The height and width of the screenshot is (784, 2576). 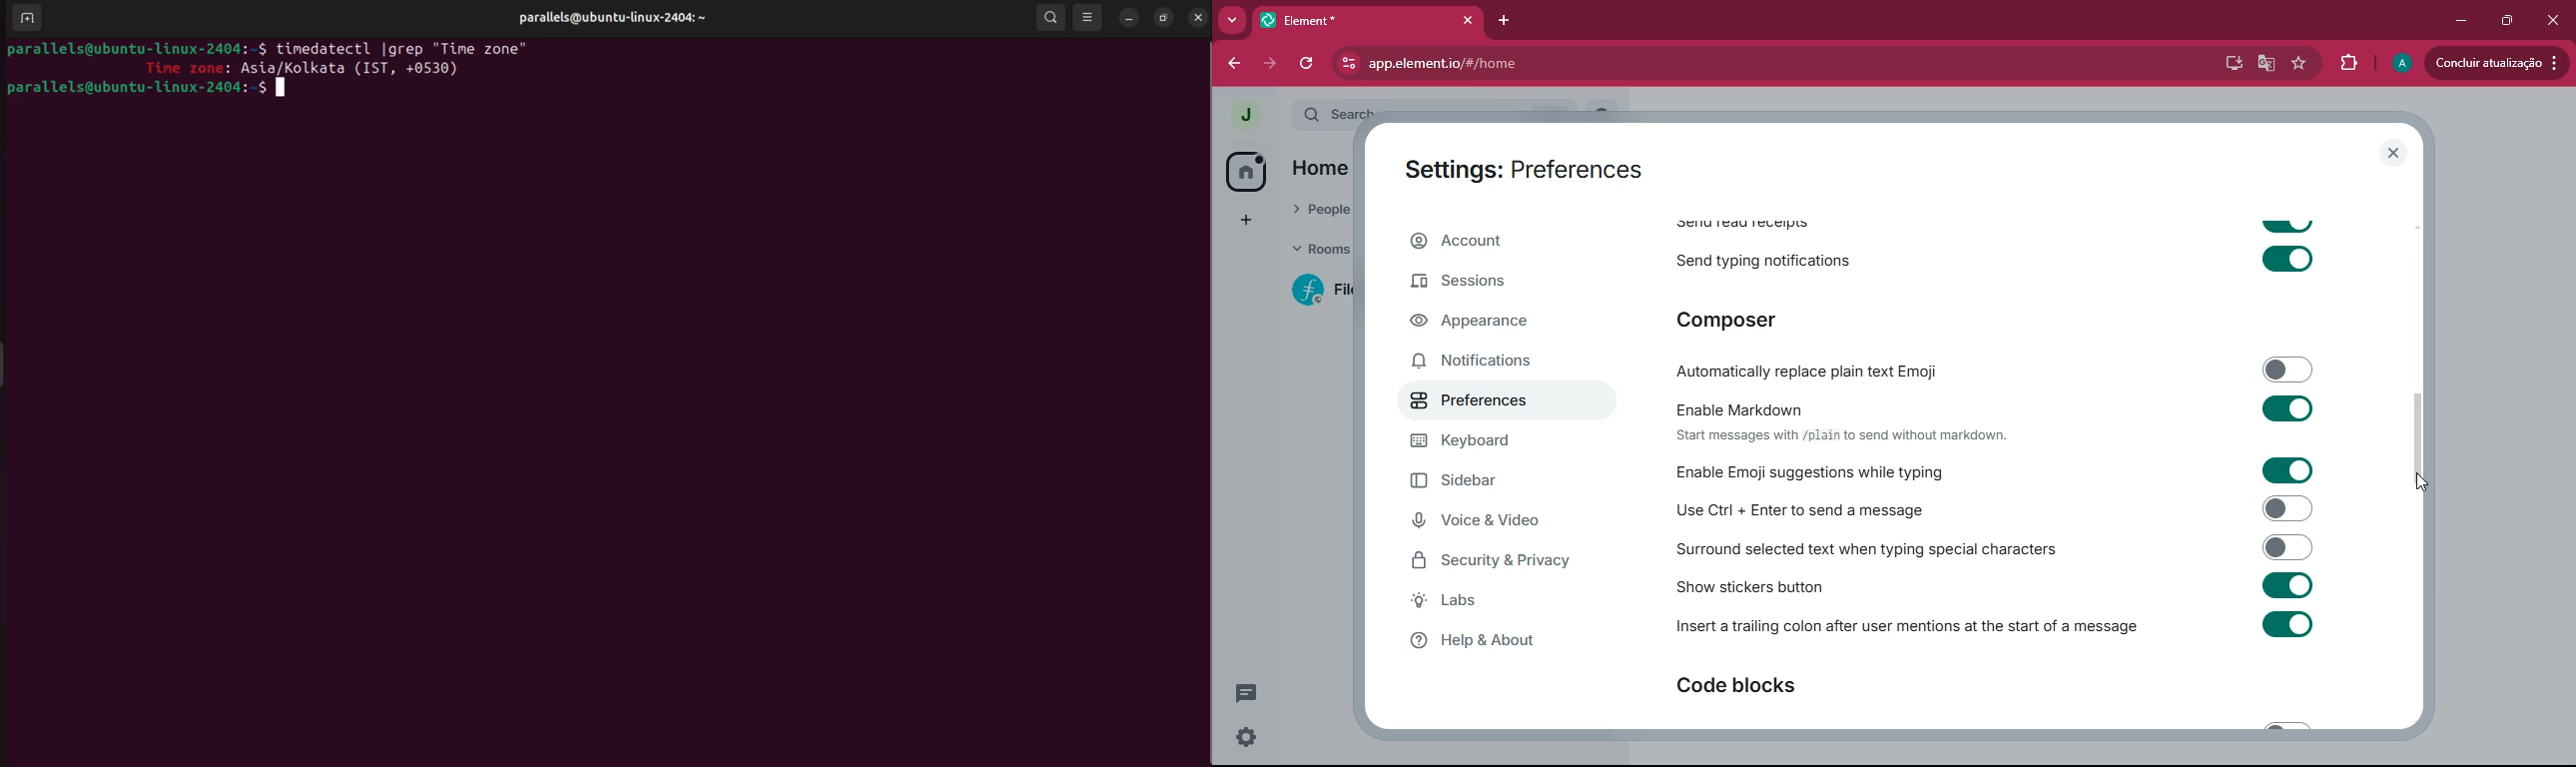 I want to click on Update, so click(x=2499, y=63).